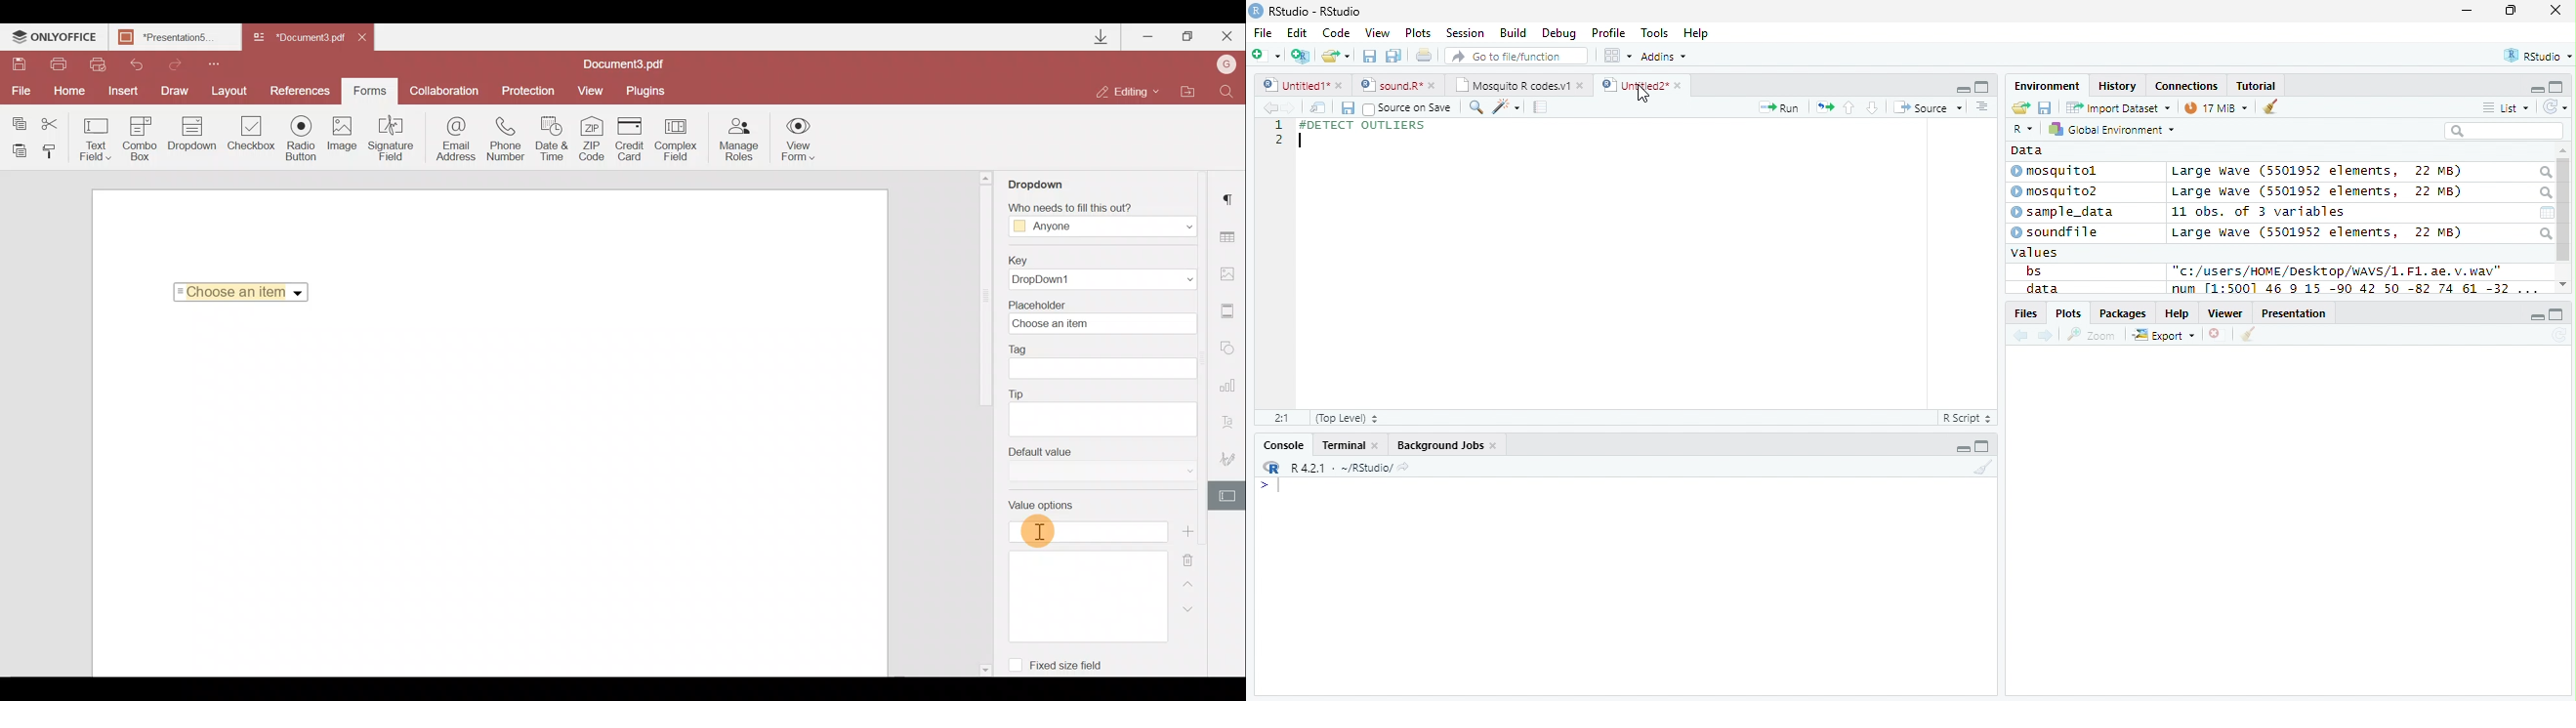  Describe the element at coordinates (1281, 417) in the screenshot. I see `2:1` at that location.